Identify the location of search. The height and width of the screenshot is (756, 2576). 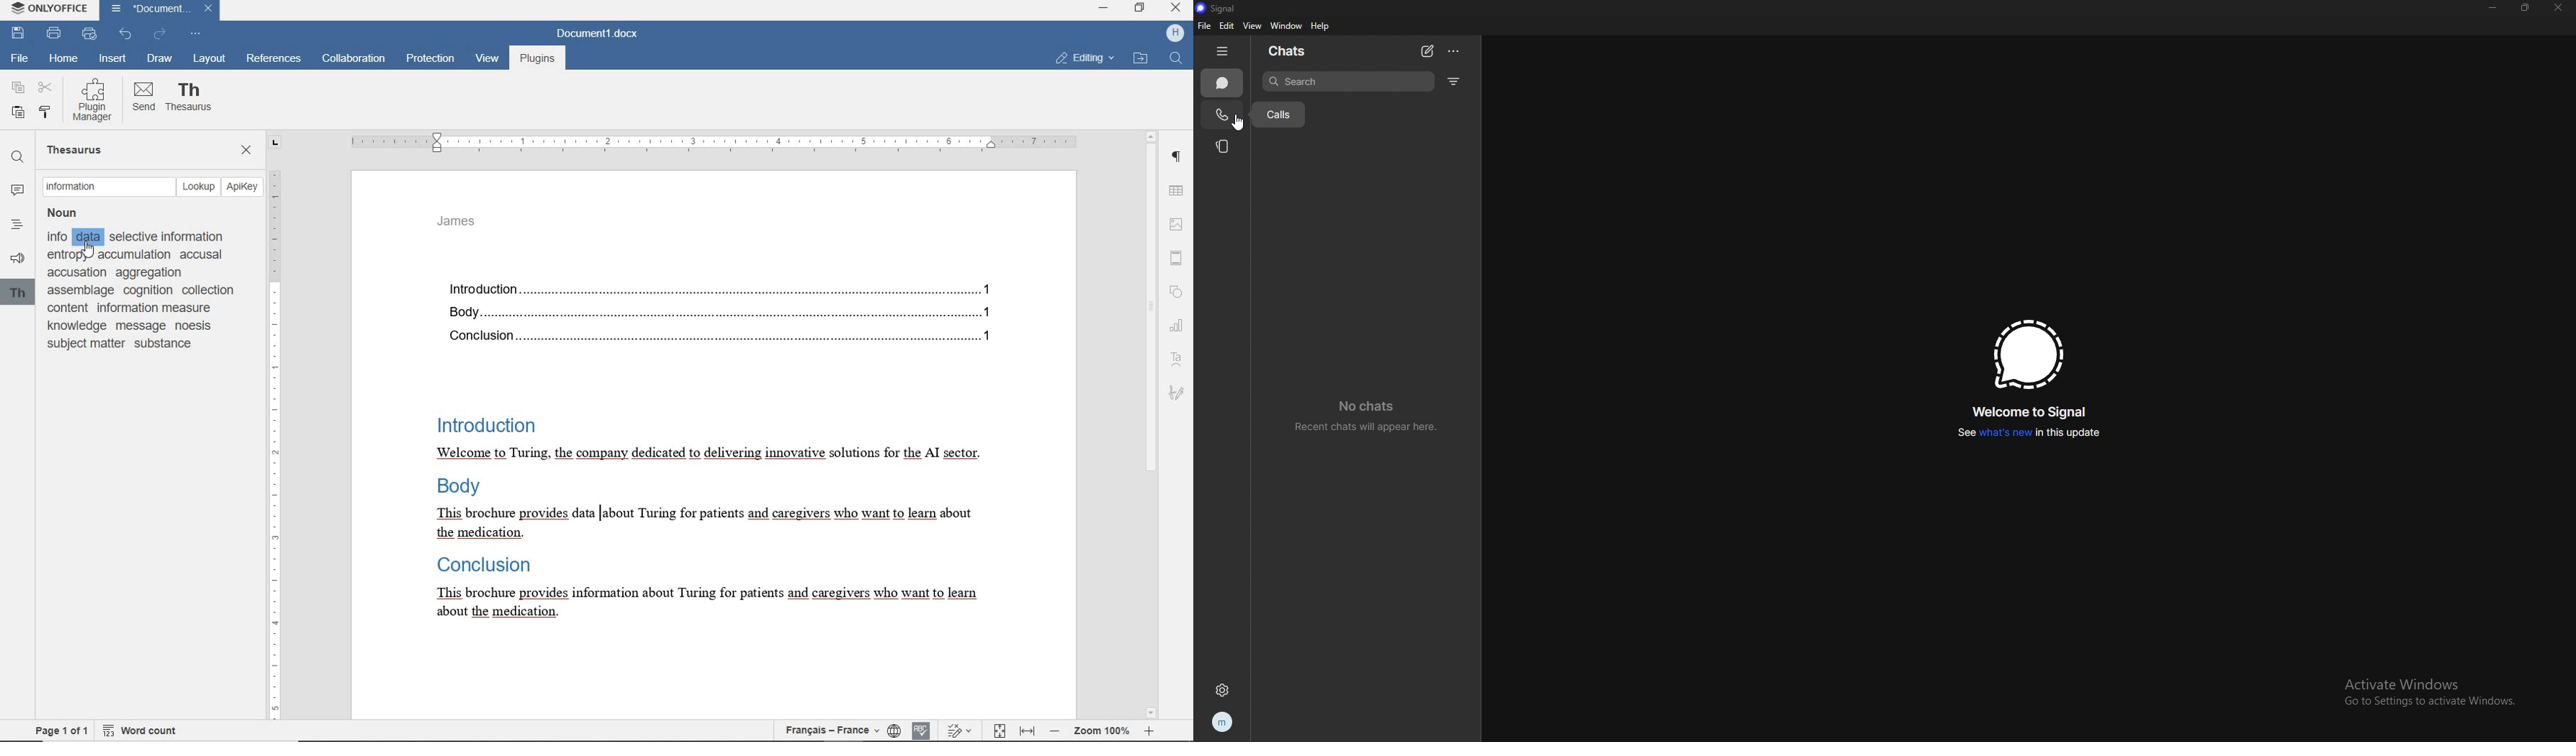
(1347, 81).